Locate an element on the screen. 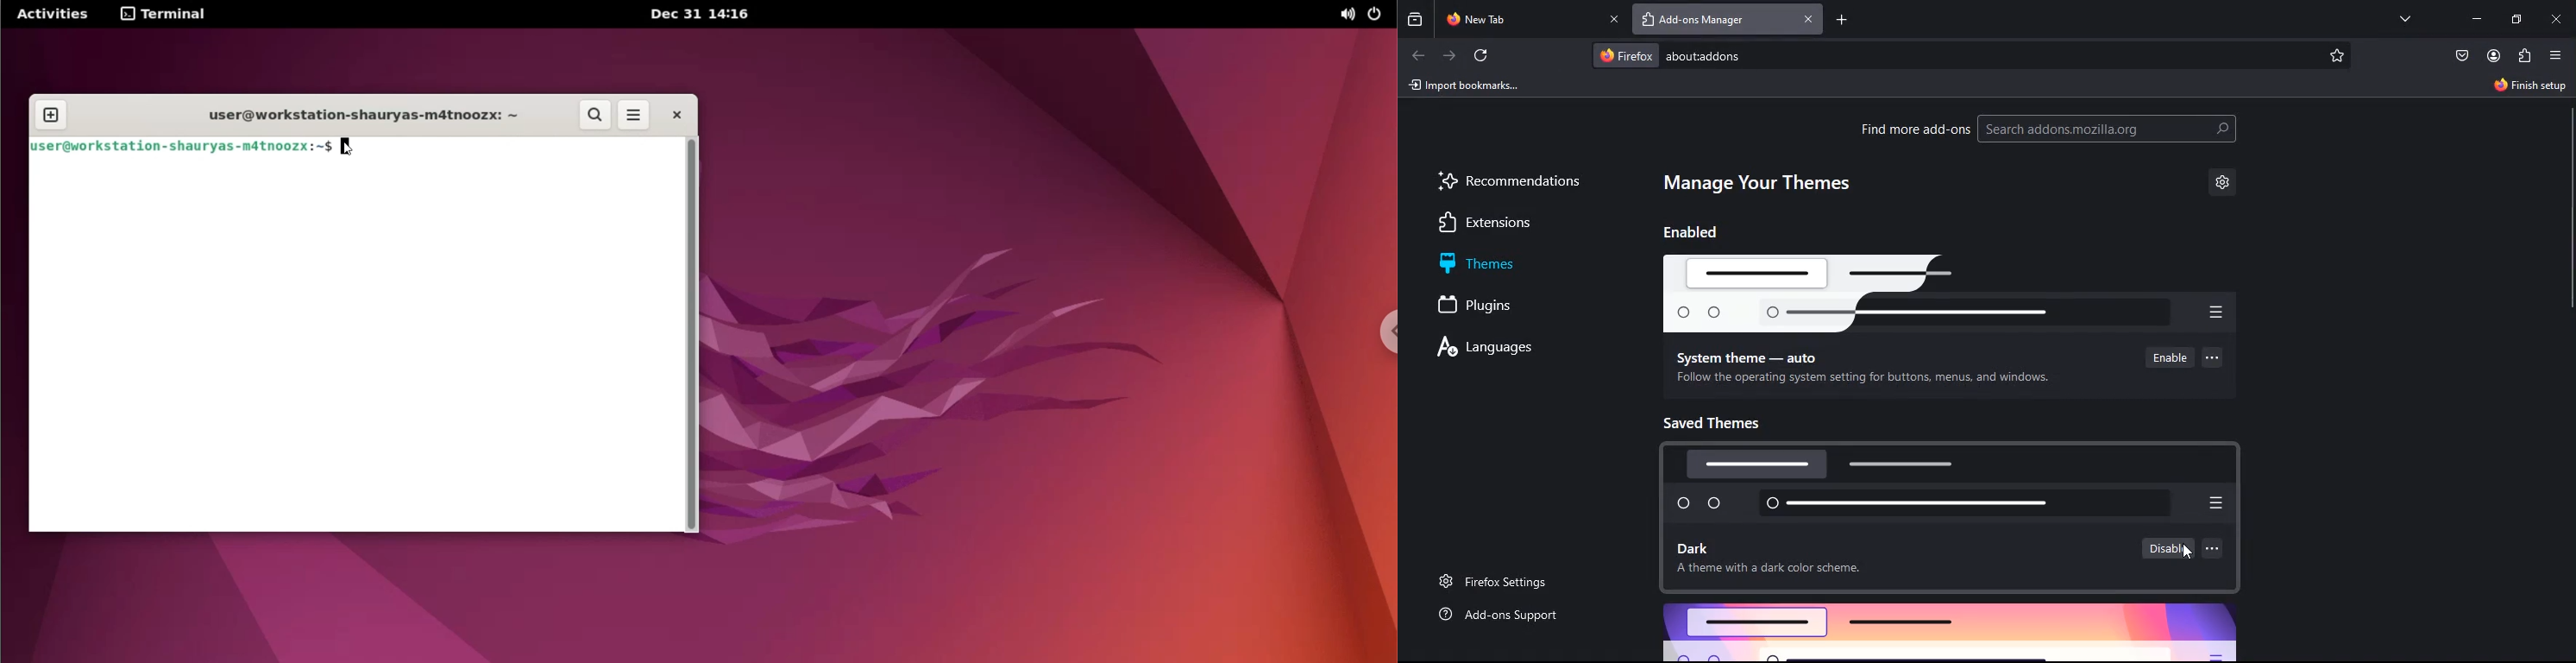 This screenshot has width=2576, height=672. new tab is located at coordinates (1520, 19).